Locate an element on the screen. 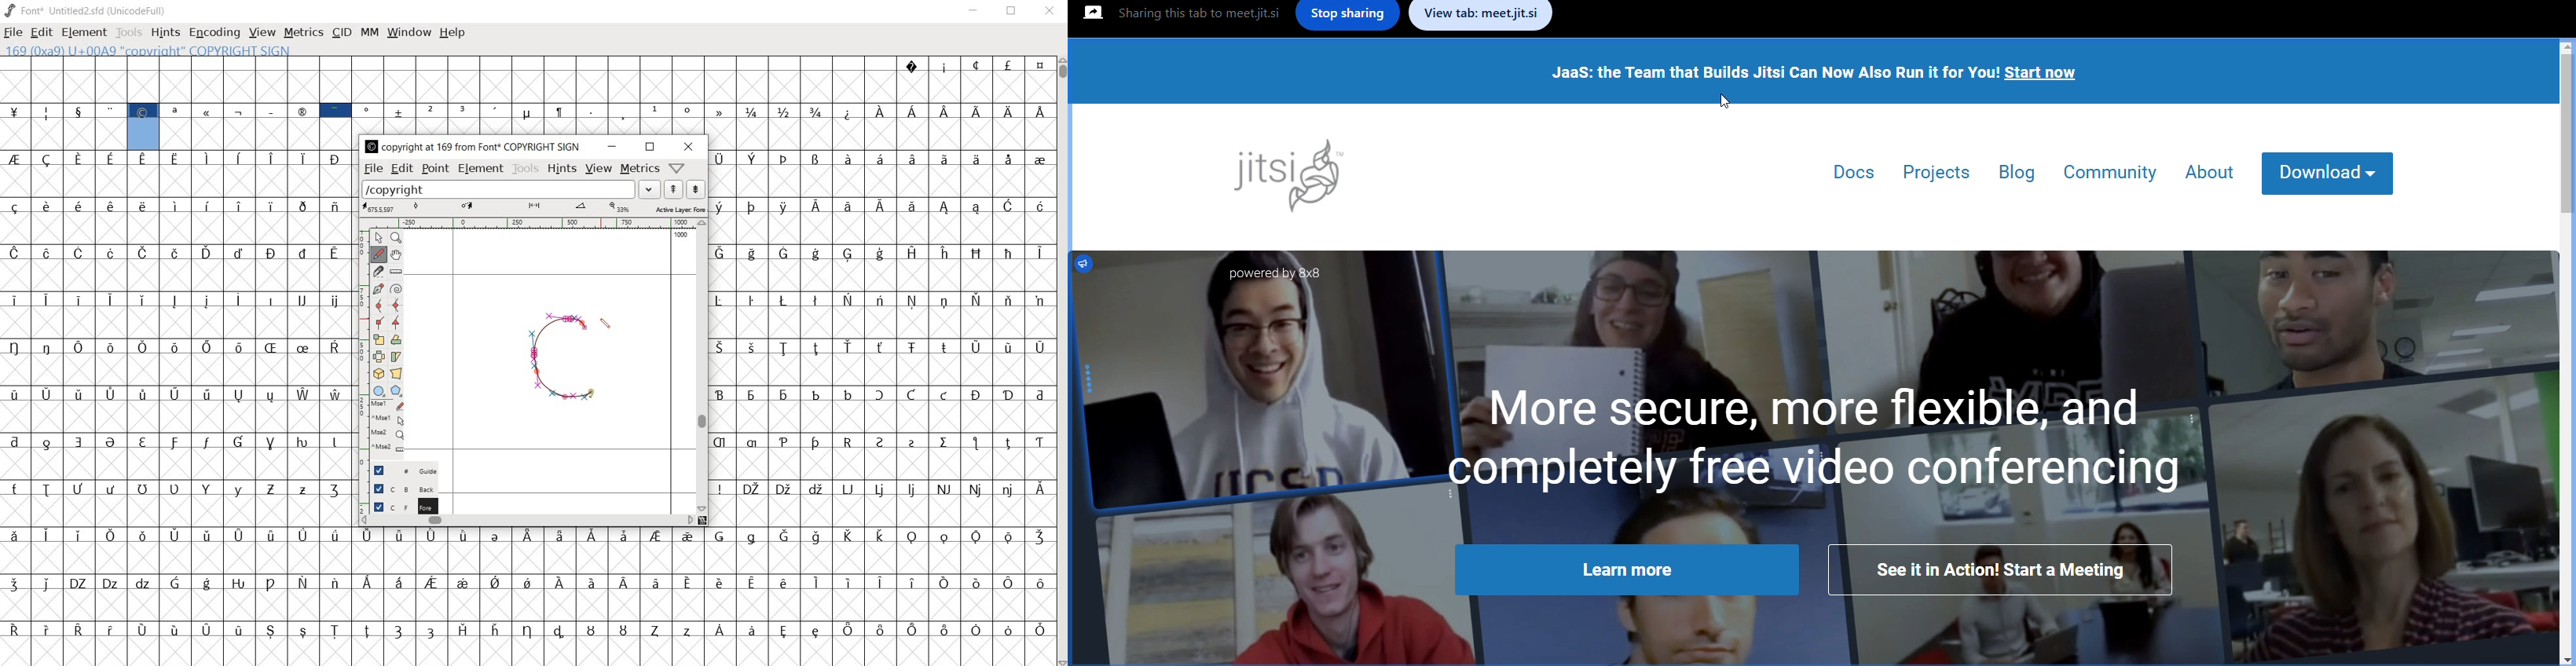 The height and width of the screenshot is (672, 2576). Sharing this tab to meetjitsi is located at coordinates (1196, 16).